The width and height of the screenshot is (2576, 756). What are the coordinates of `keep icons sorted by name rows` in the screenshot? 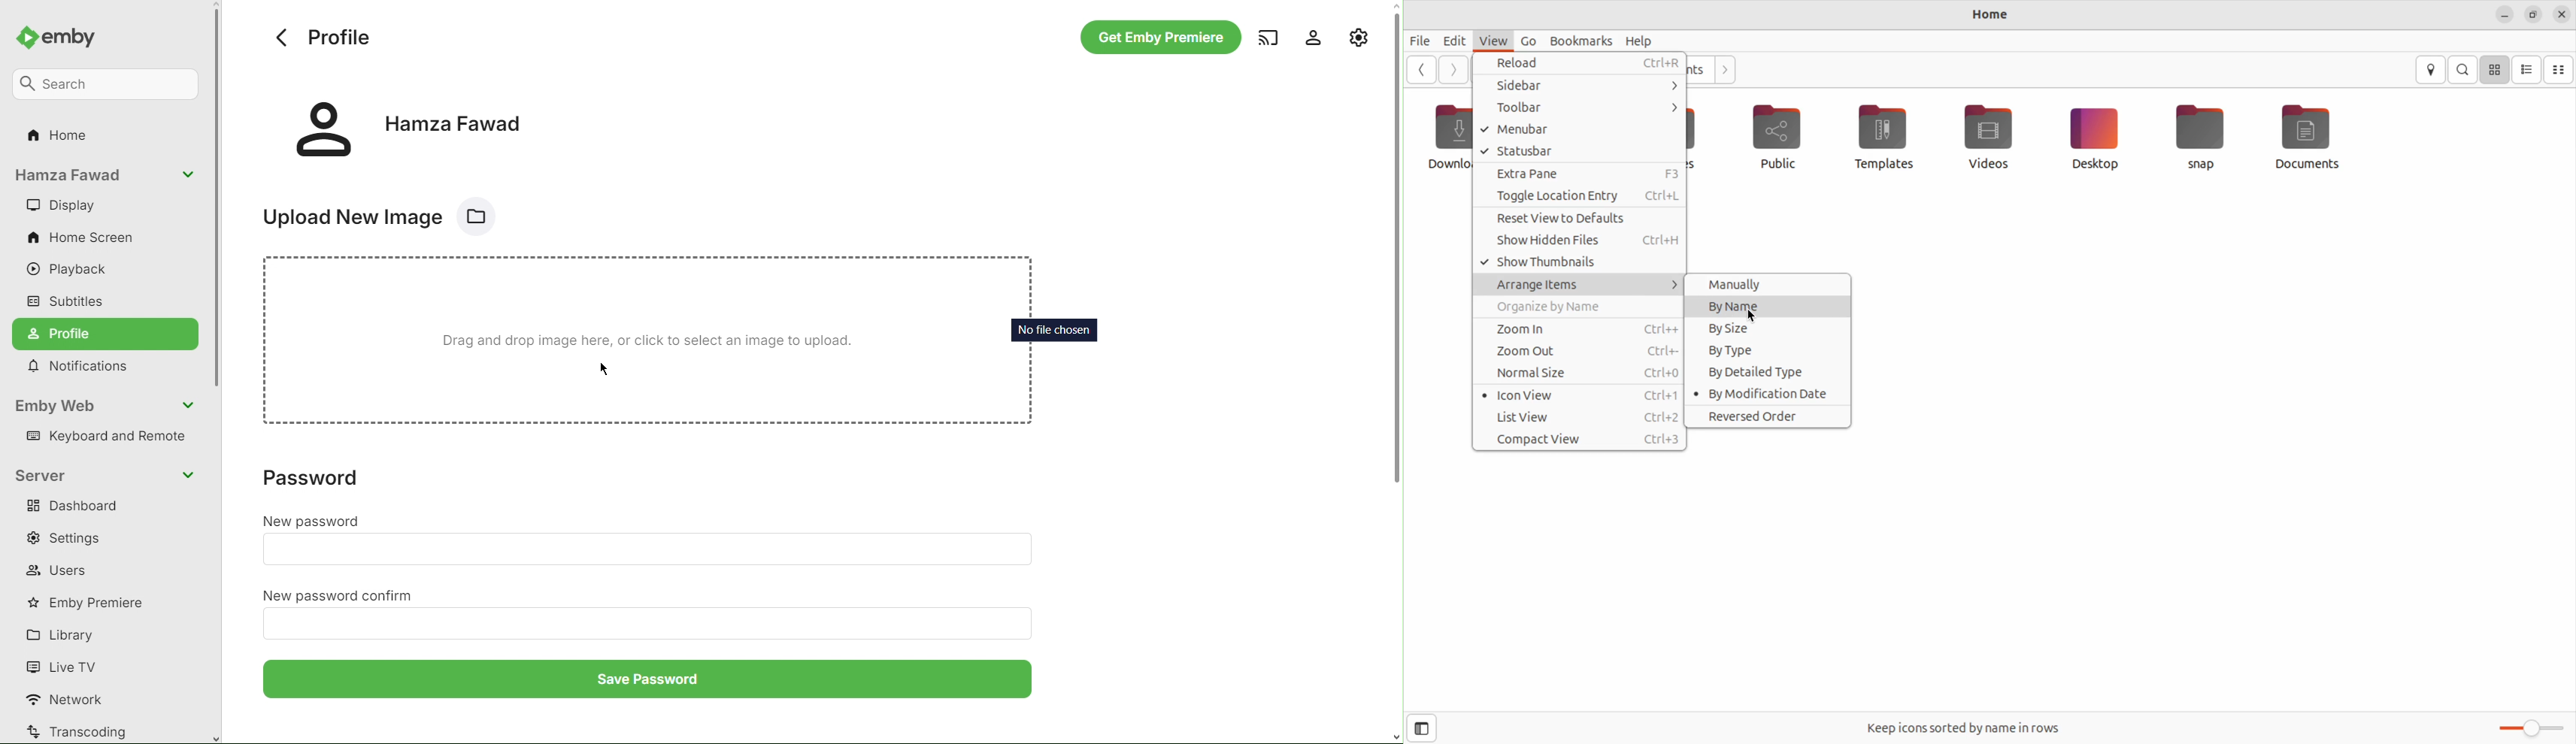 It's located at (1969, 728).